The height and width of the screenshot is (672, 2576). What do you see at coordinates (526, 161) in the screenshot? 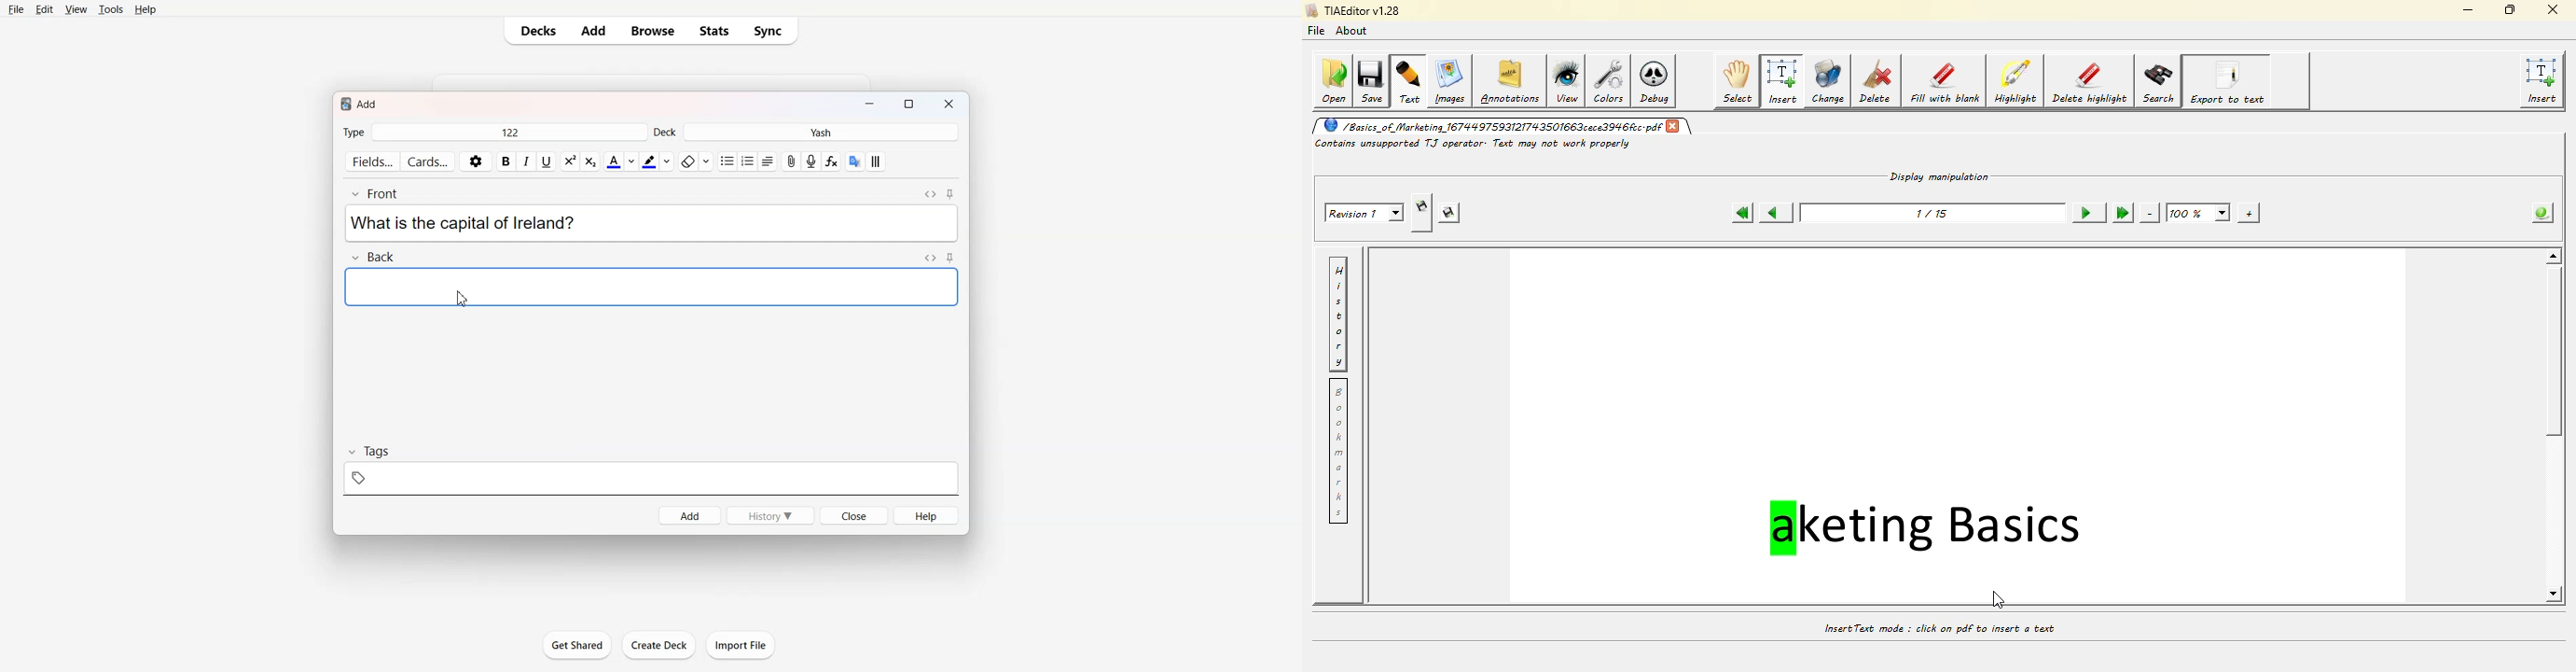
I see `Italic` at bounding box center [526, 161].